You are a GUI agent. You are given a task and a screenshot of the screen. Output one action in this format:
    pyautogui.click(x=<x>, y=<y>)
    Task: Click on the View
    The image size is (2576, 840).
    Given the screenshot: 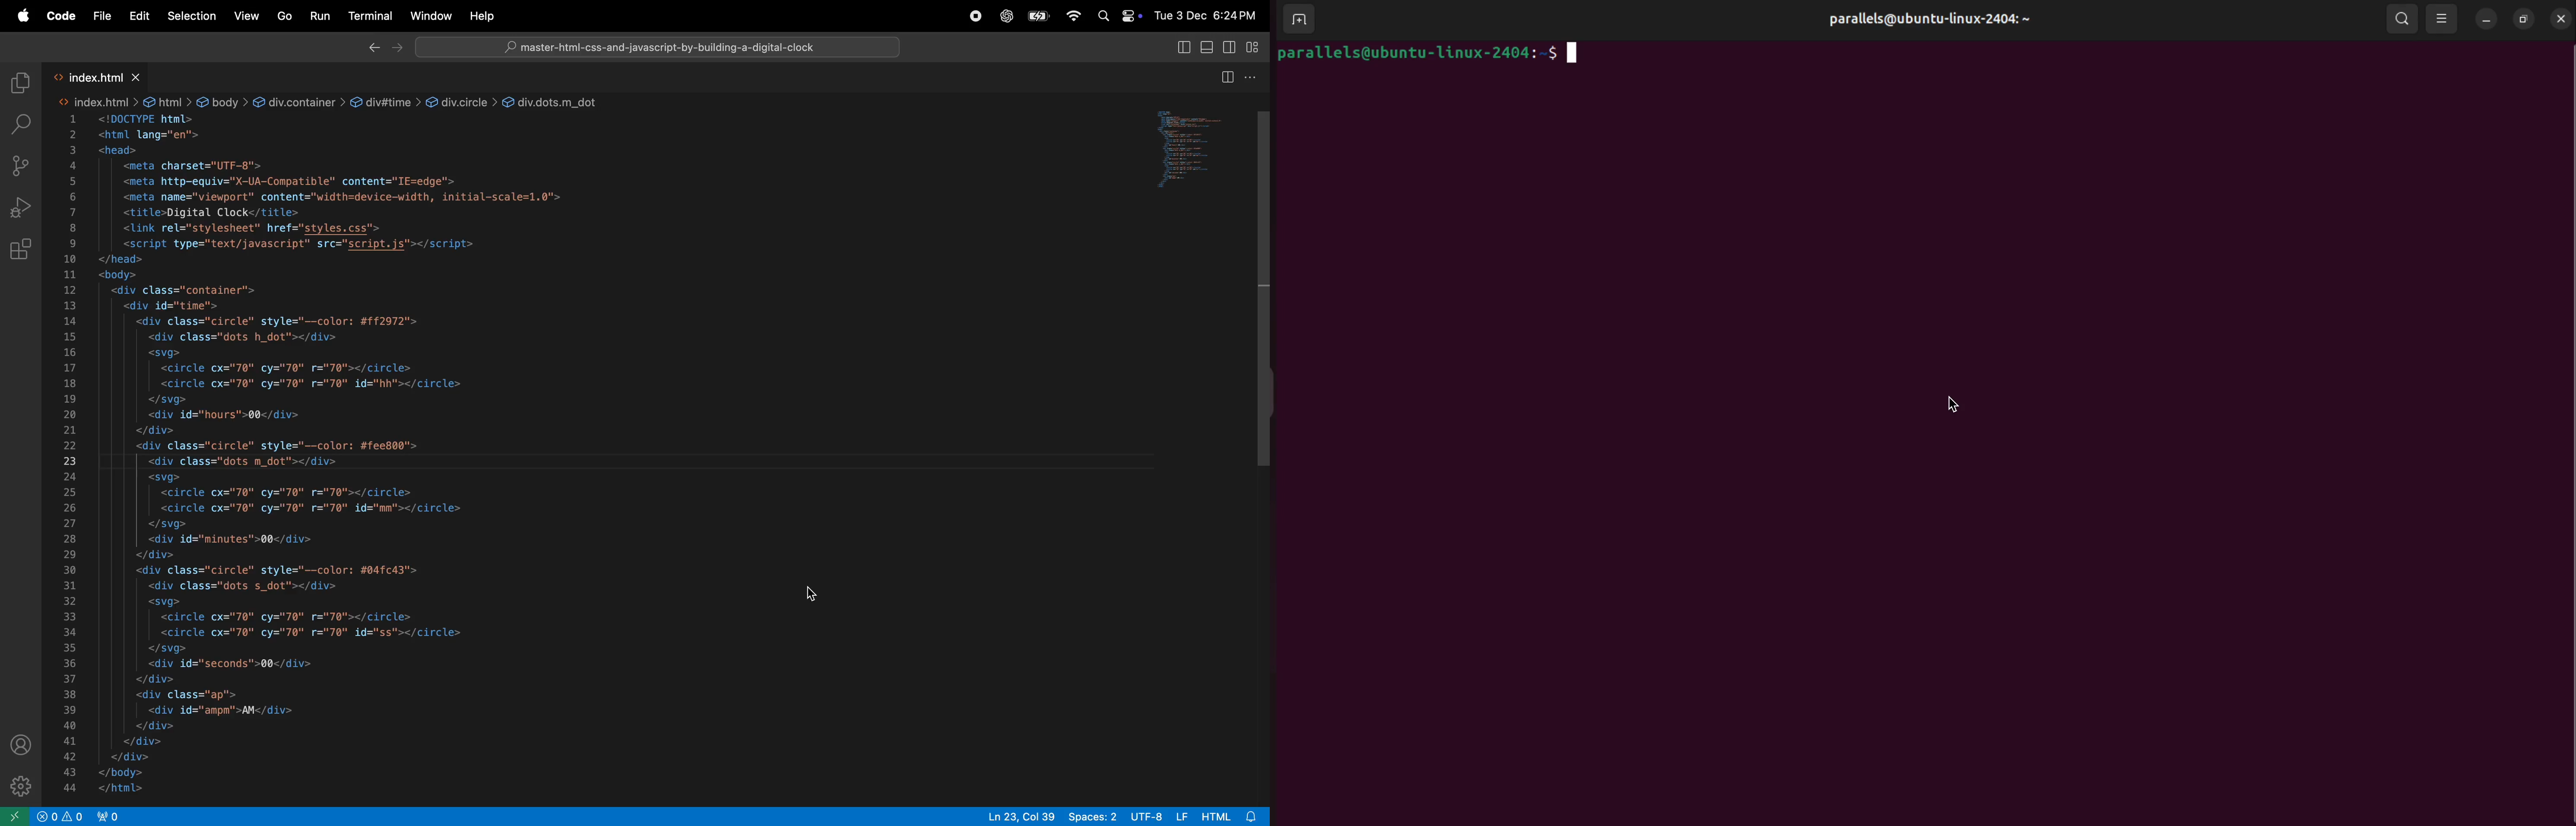 What is the action you would take?
    pyautogui.click(x=245, y=16)
    